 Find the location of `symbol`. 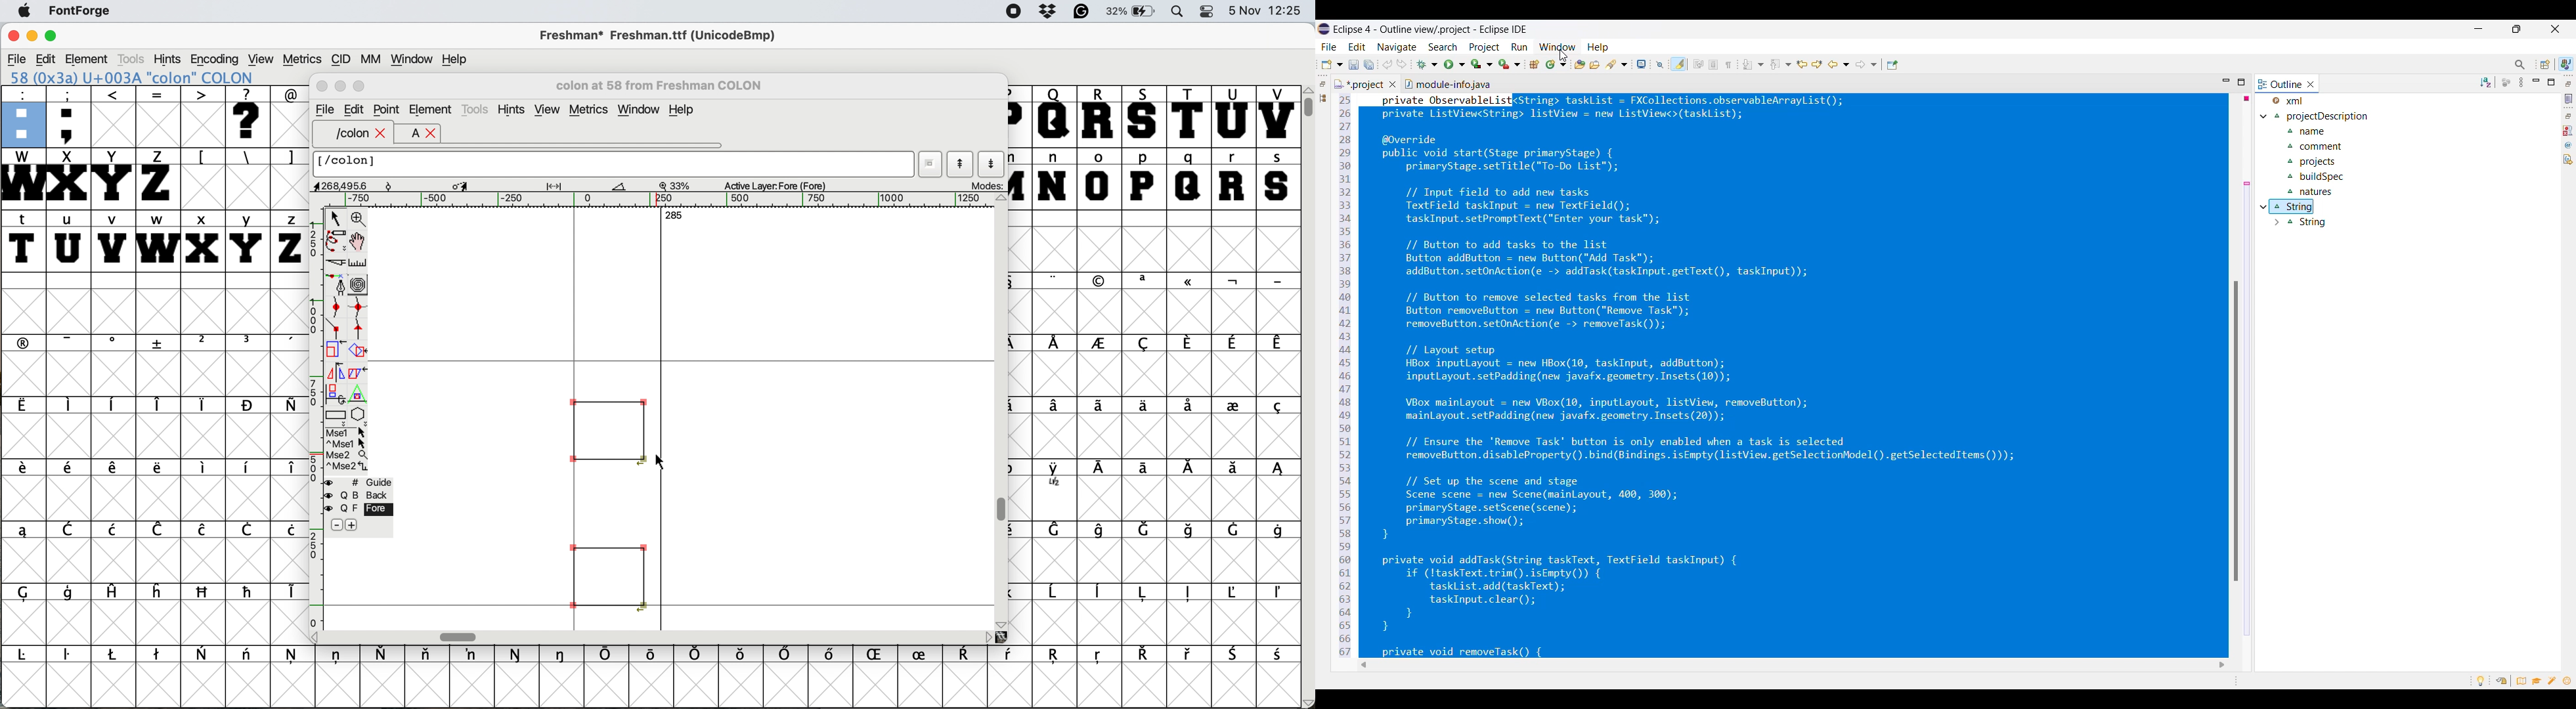

symbol is located at coordinates (1145, 343).